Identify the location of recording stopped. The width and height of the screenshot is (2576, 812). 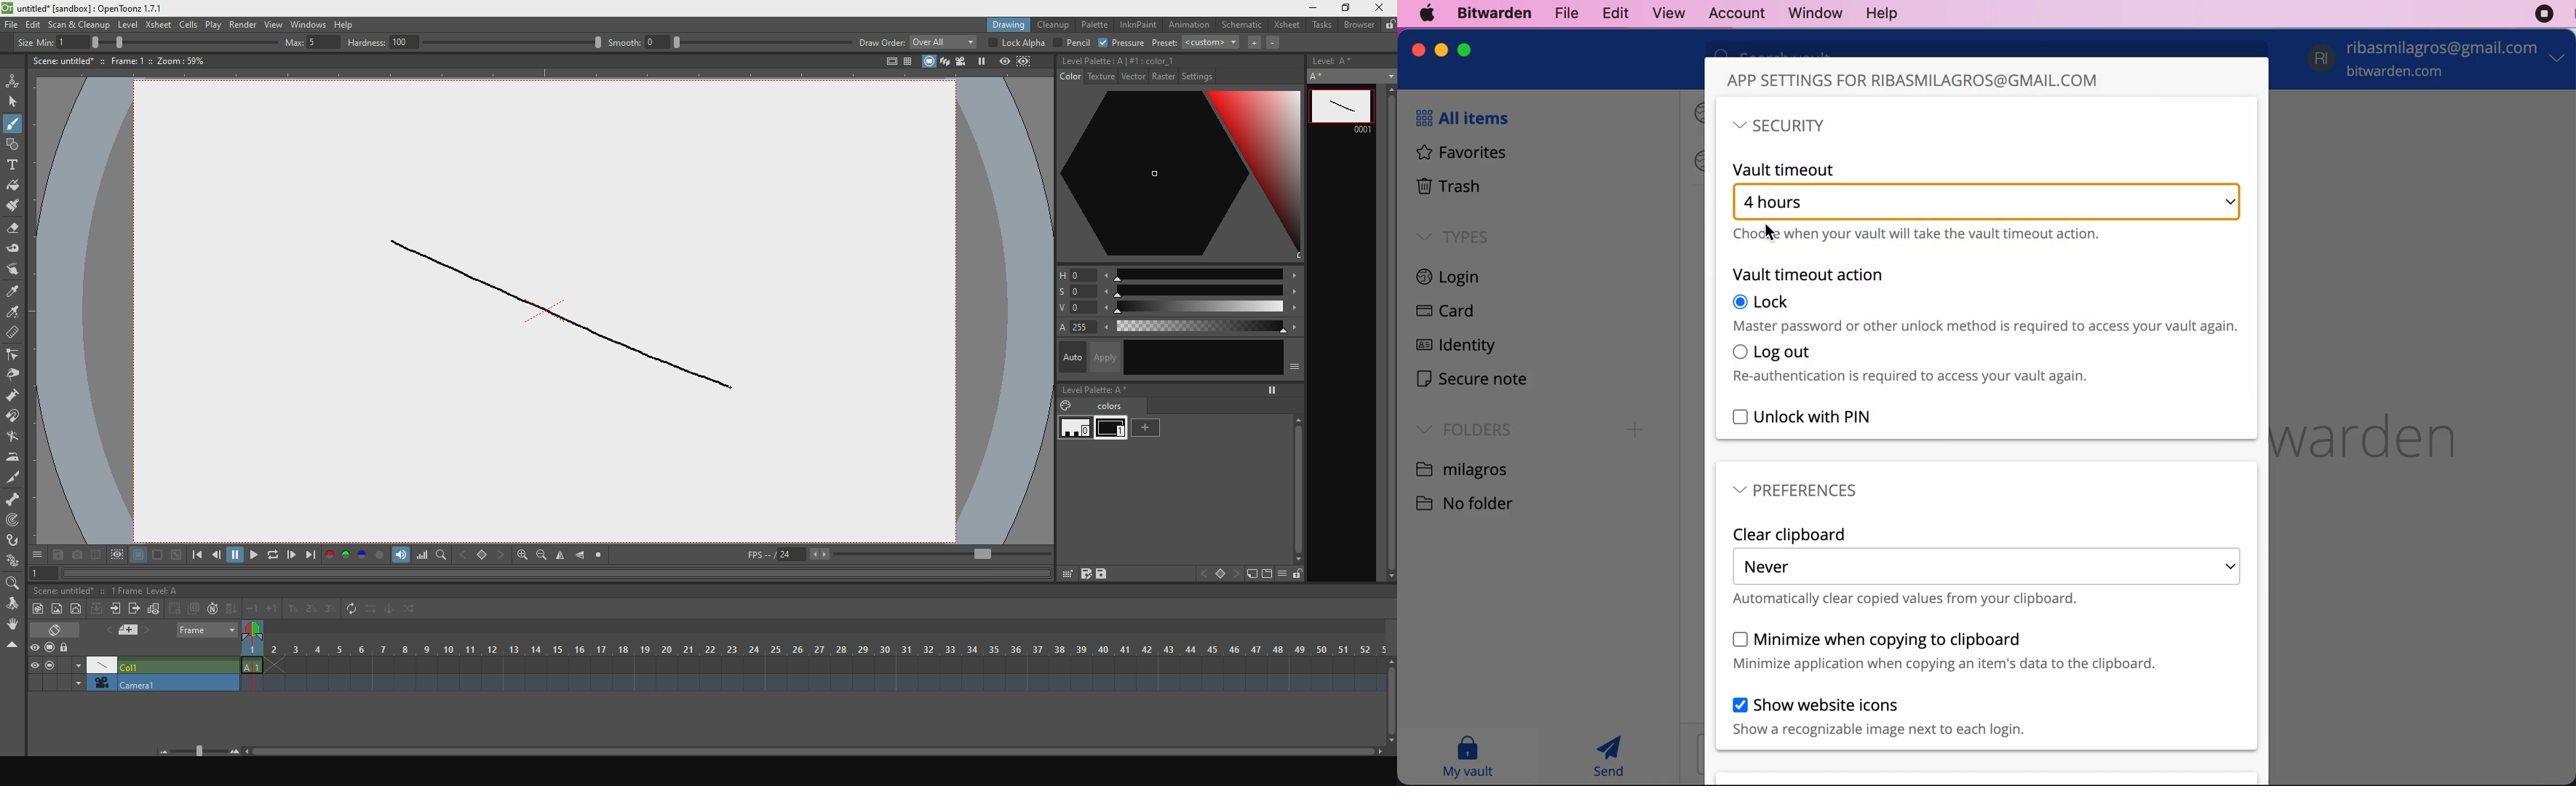
(2544, 14).